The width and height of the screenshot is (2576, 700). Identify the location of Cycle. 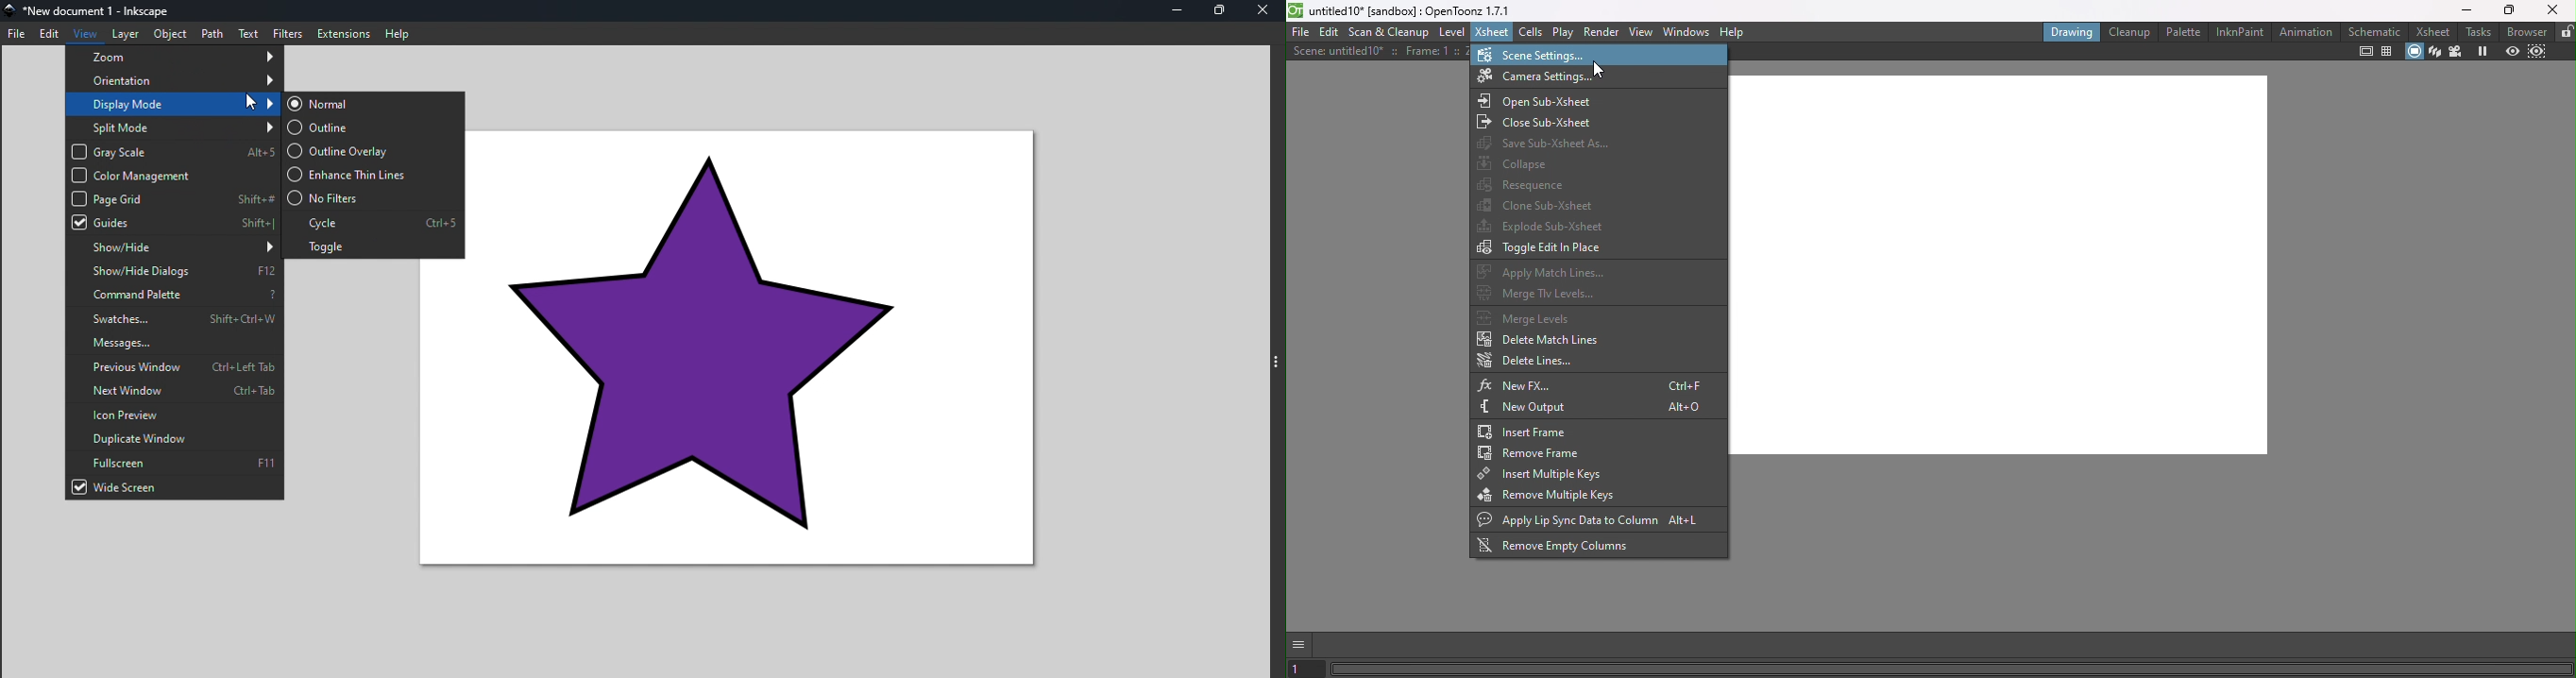
(373, 219).